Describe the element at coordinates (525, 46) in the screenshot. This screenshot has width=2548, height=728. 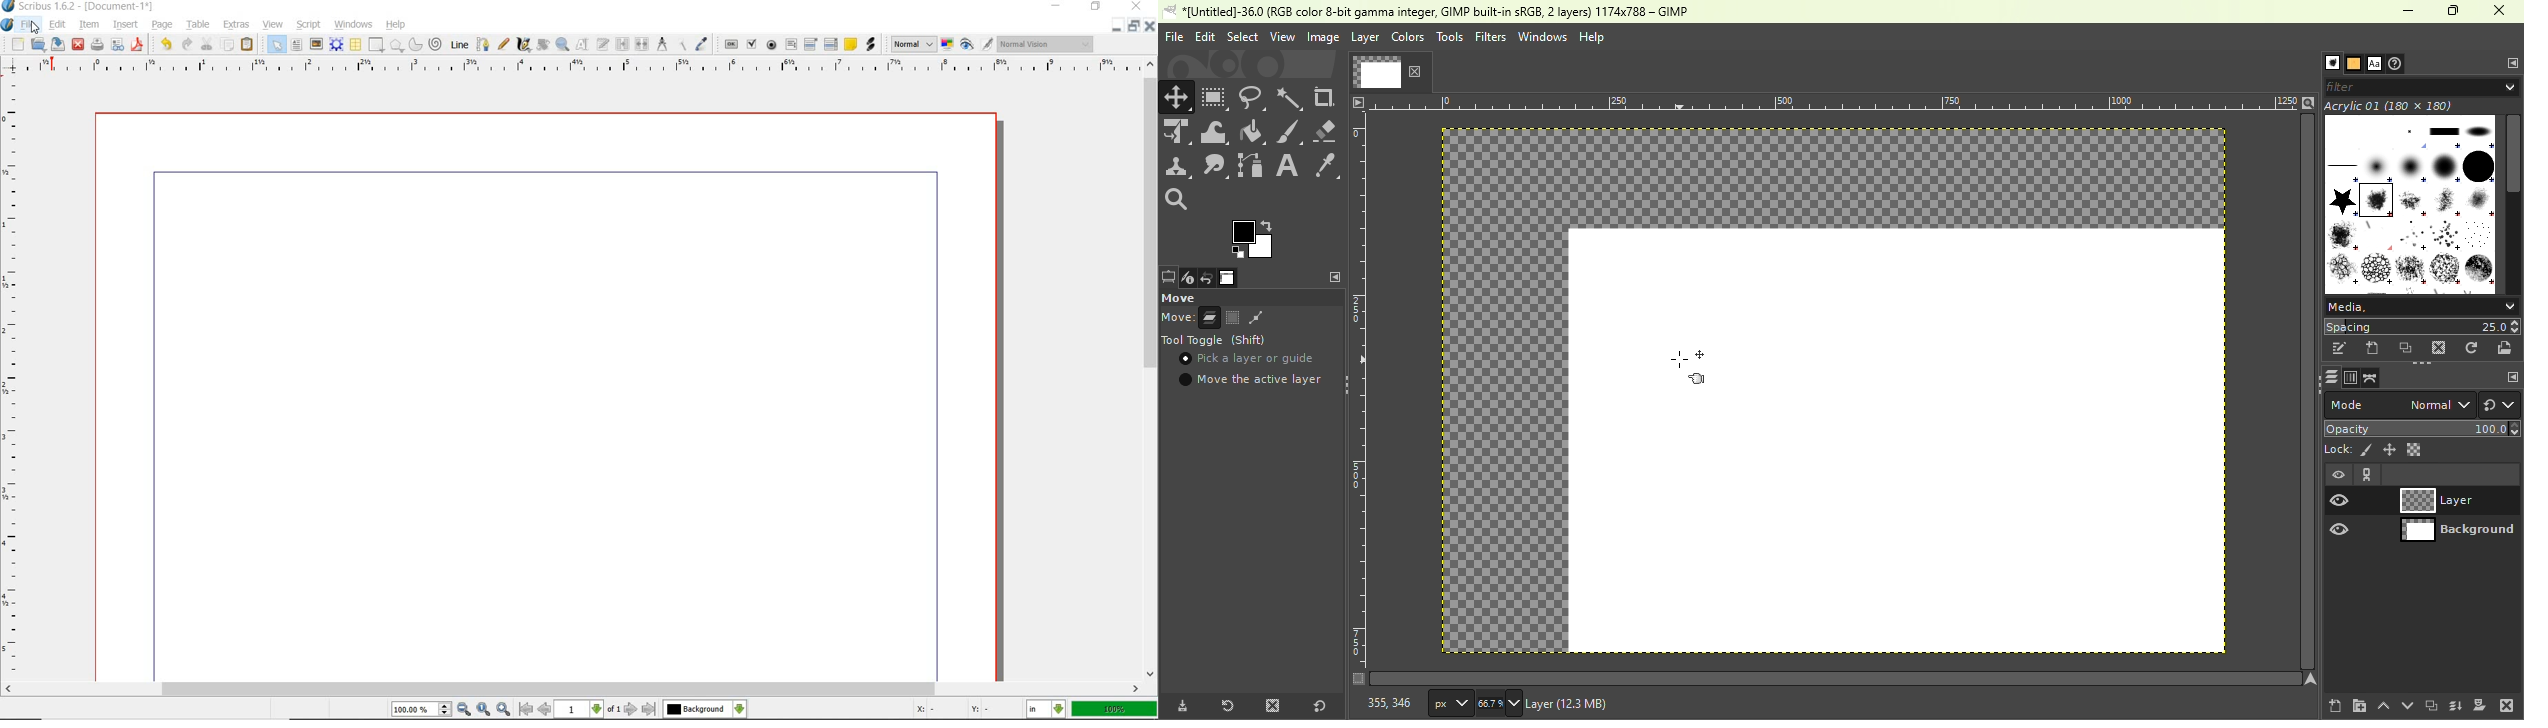
I see `calligraphic line` at that location.